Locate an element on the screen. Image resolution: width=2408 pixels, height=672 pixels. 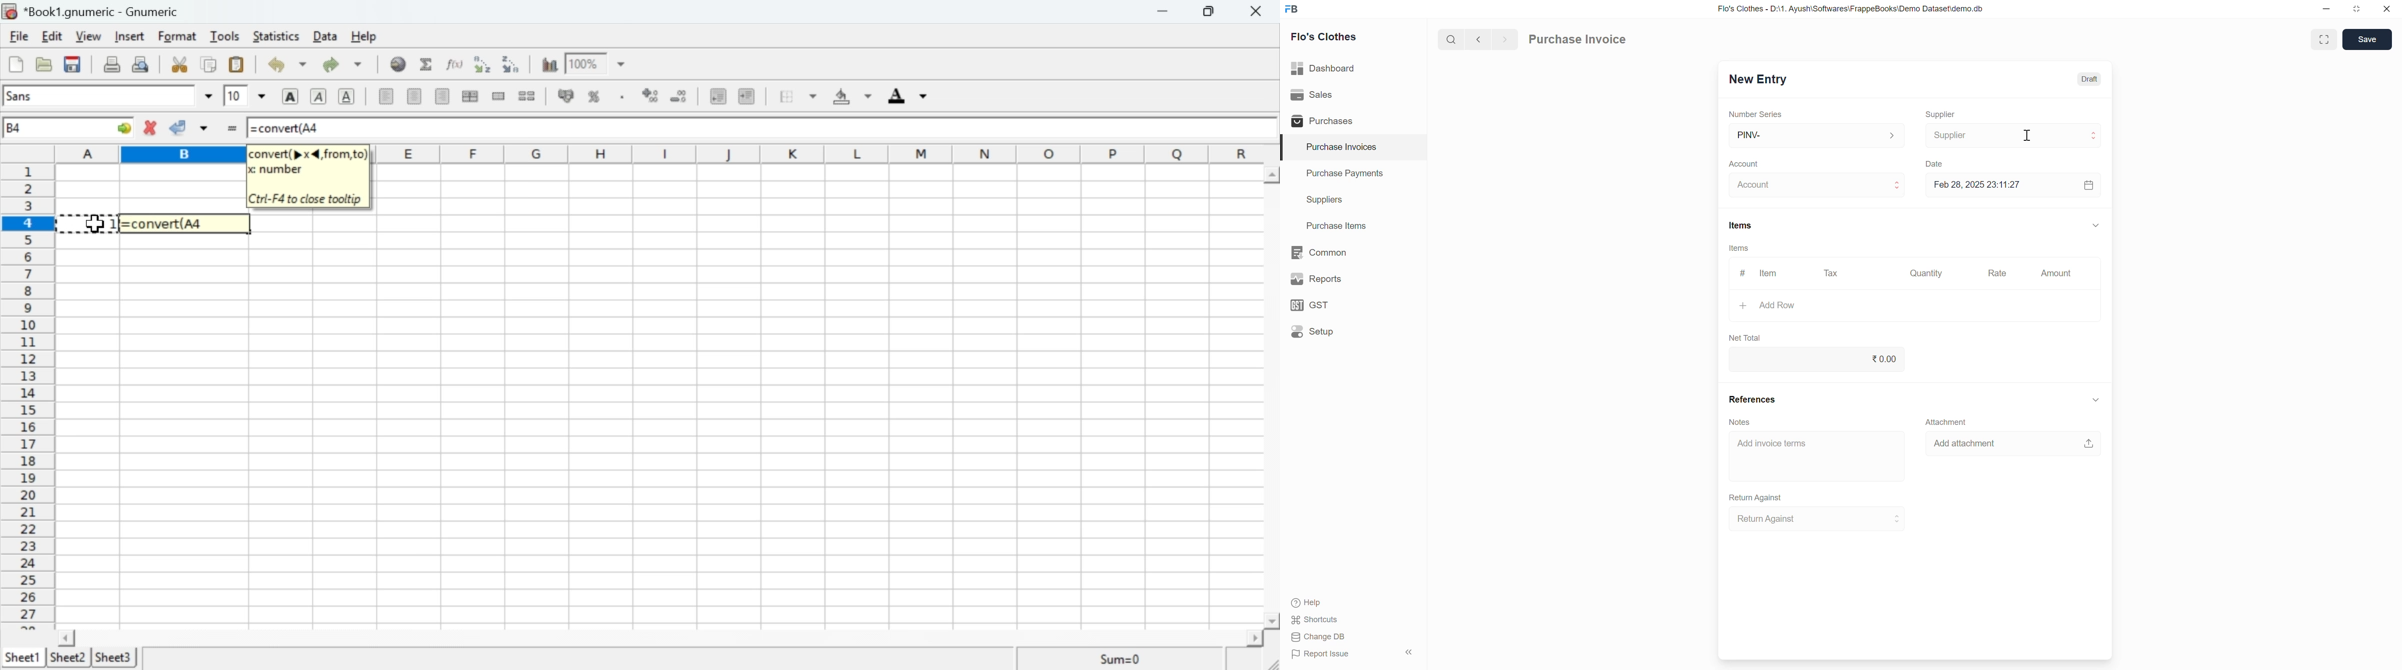
Report Issue is located at coordinates (1320, 654).